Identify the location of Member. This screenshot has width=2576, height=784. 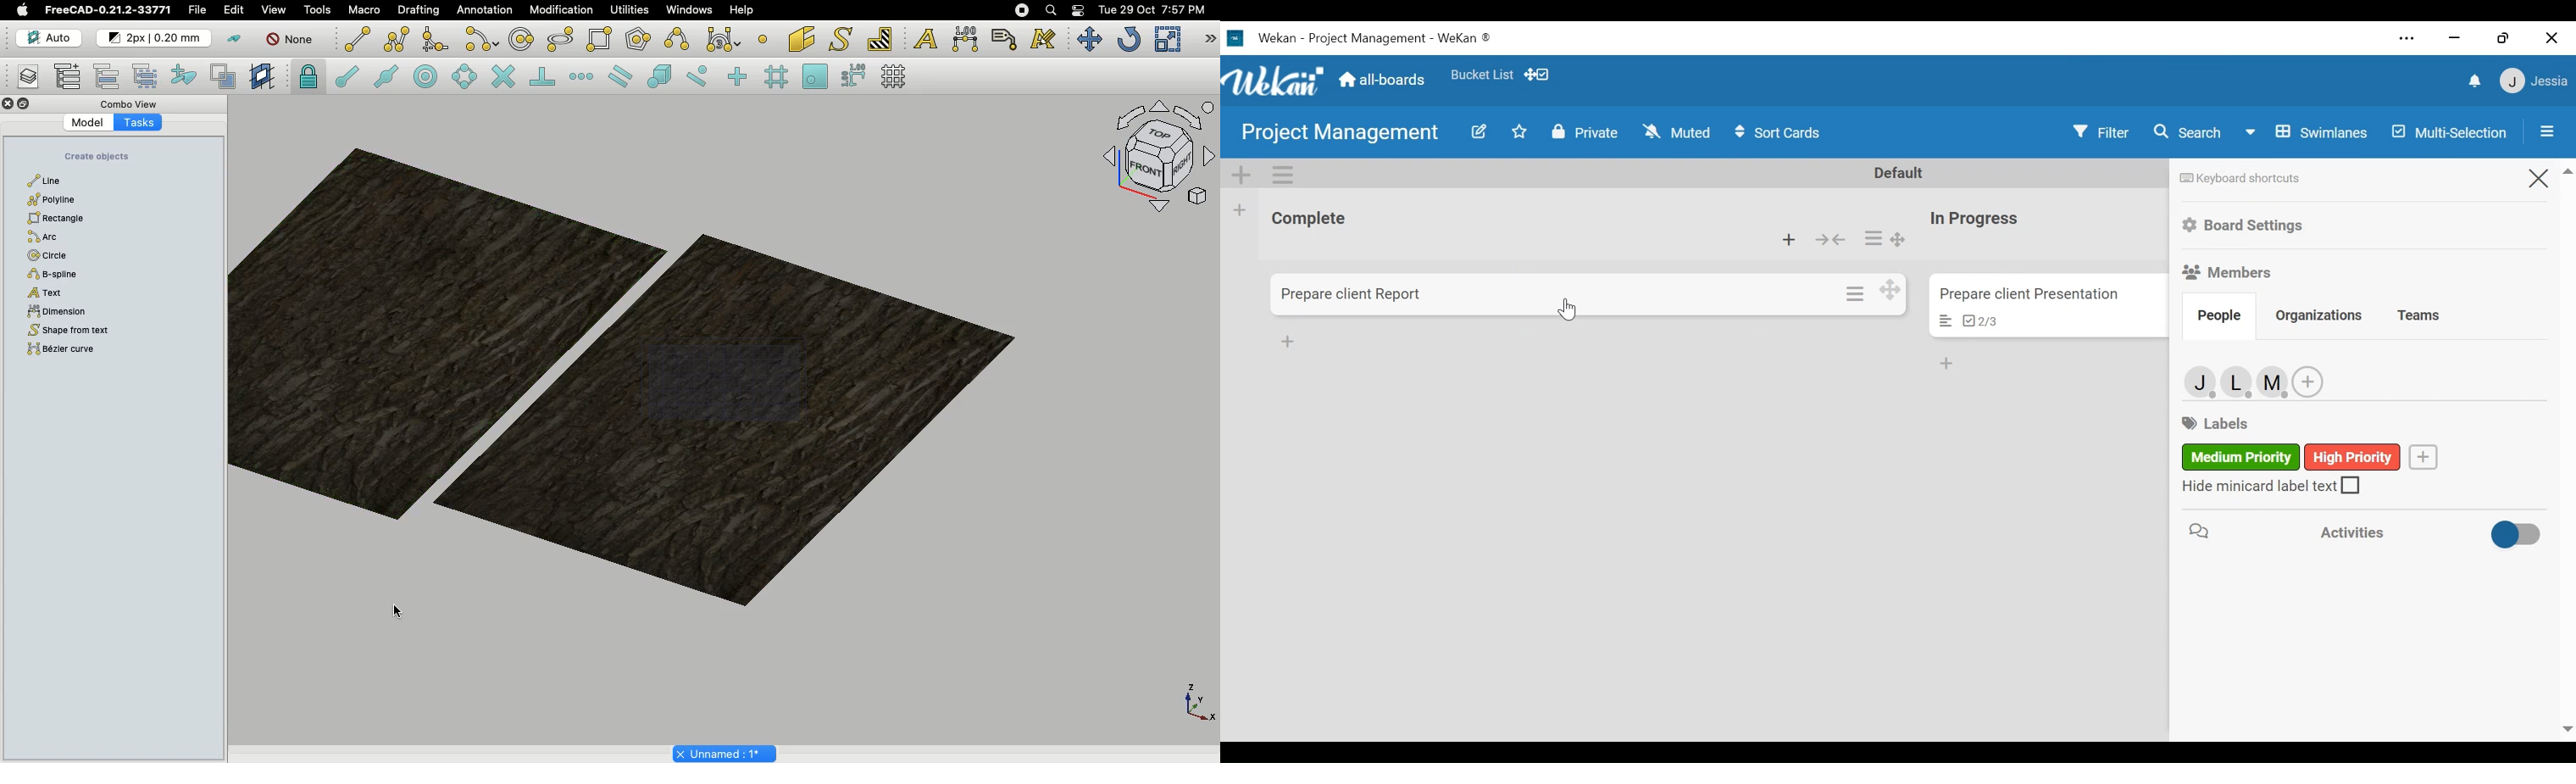
(2533, 83).